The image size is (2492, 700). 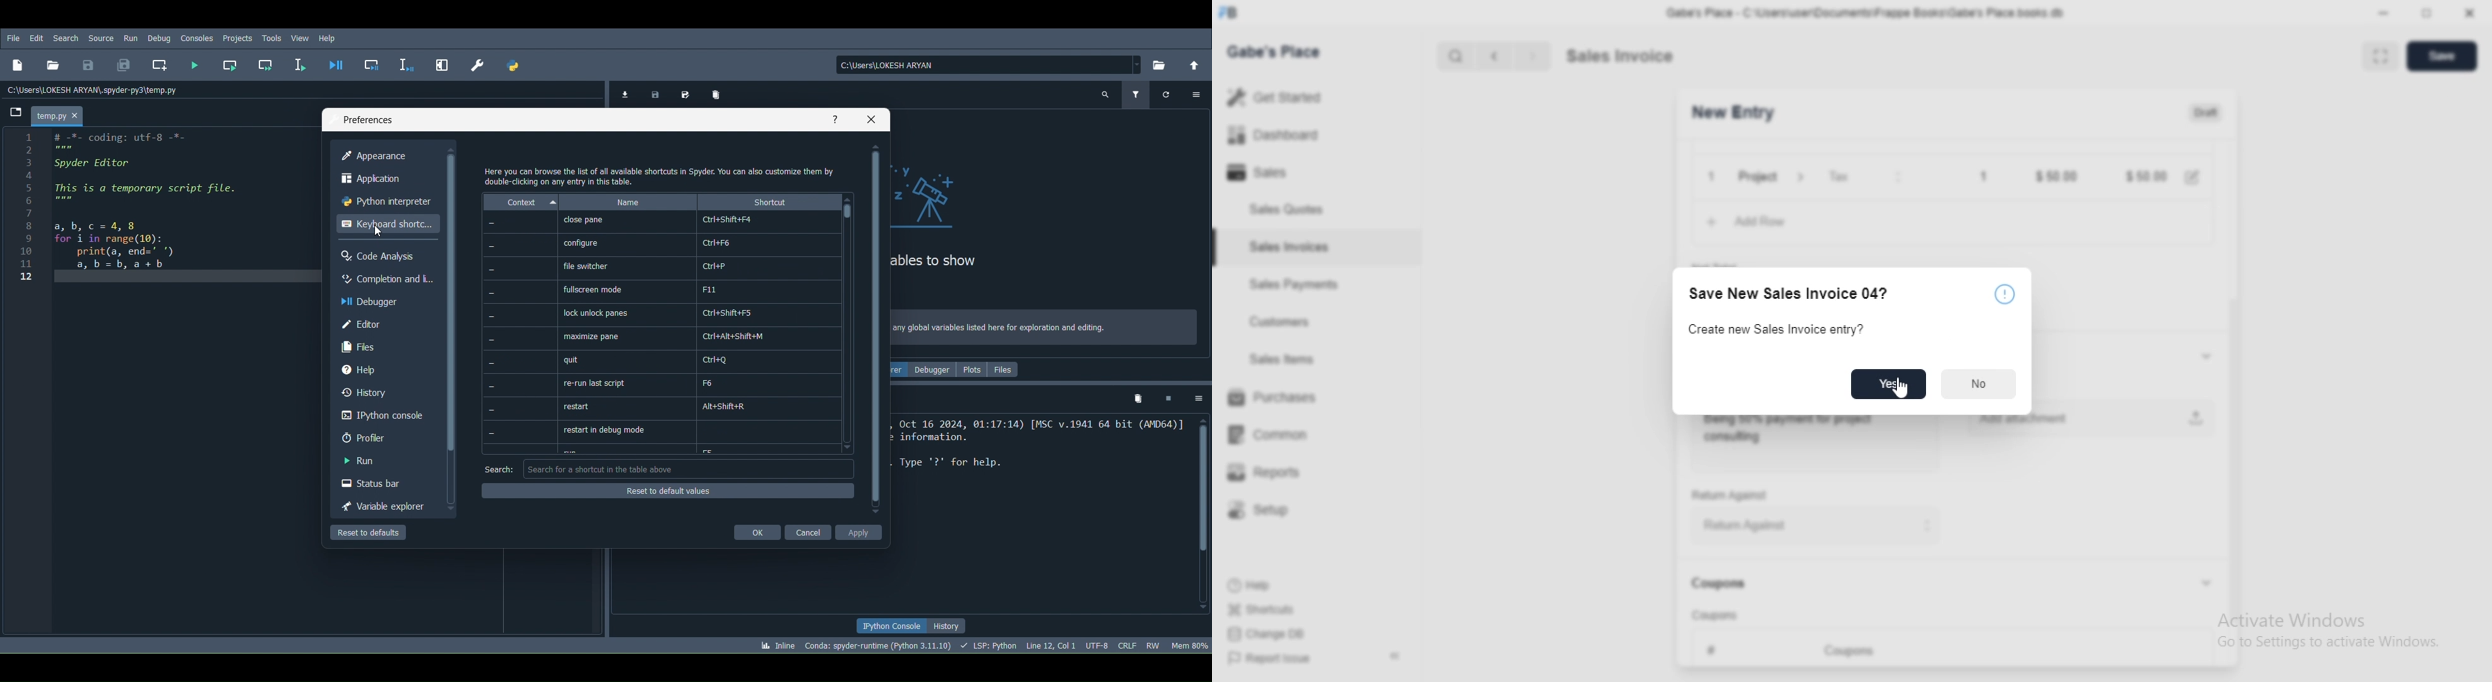 What do you see at coordinates (990, 645) in the screenshot?
I see `Completions, linting code folding and symbols status` at bounding box center [990, 645].